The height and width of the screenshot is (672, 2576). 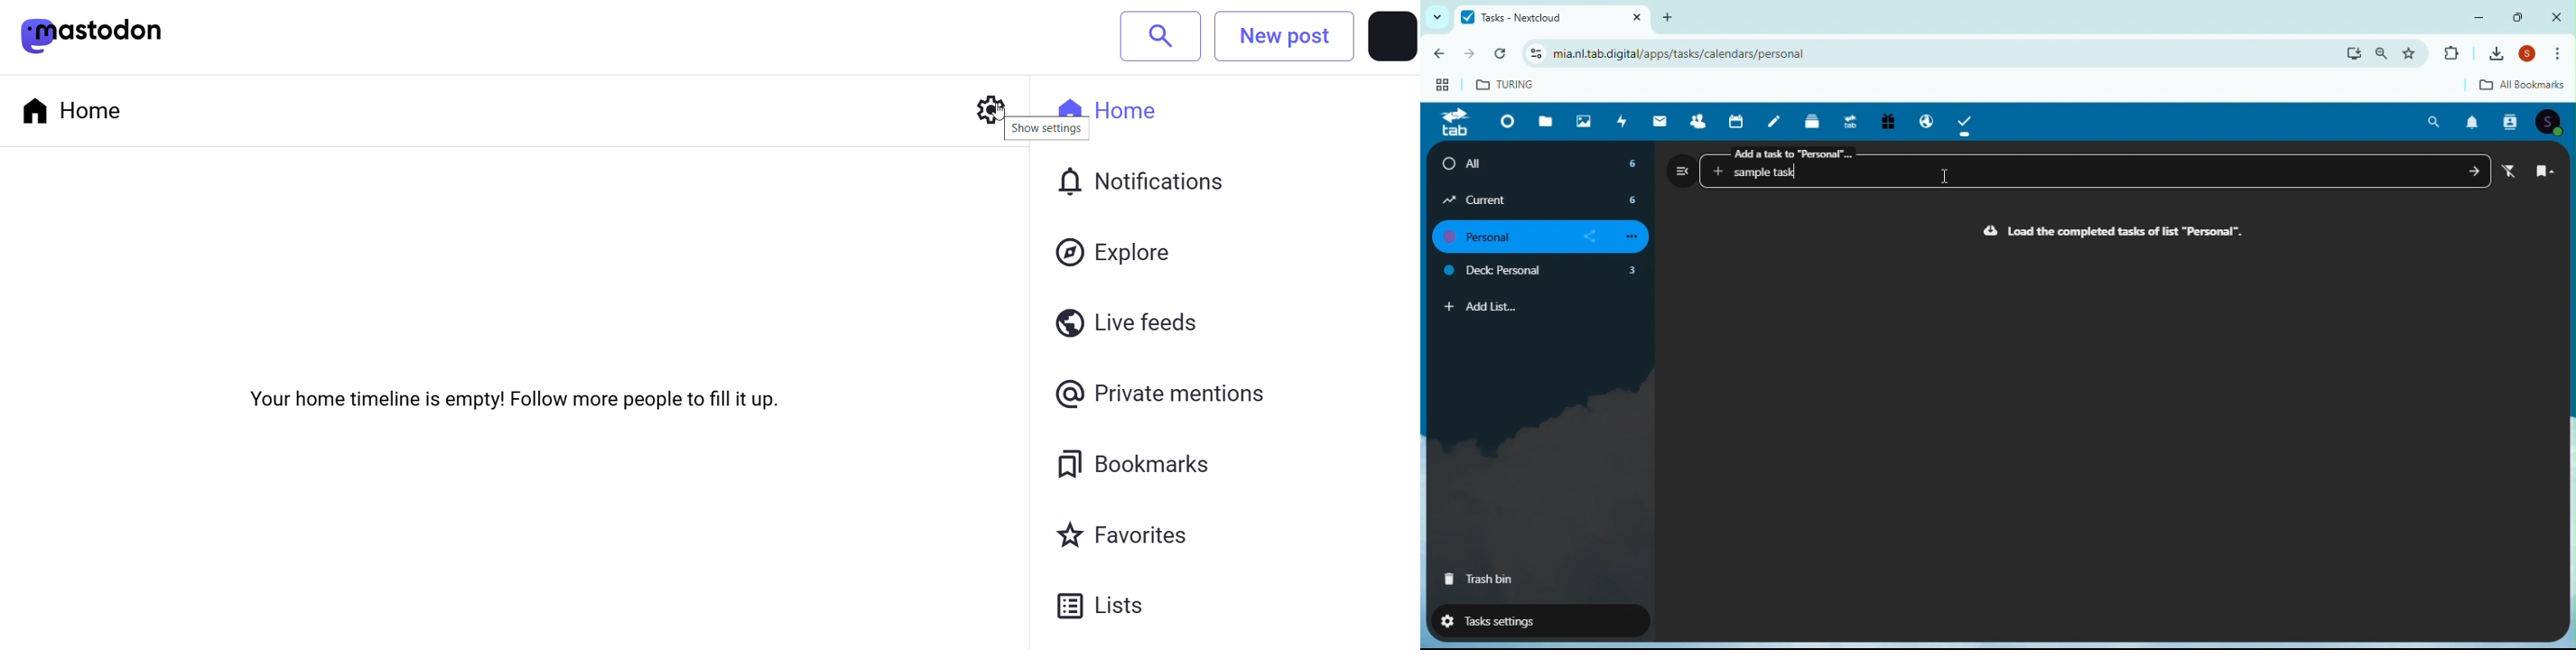 I want to click on Notifications, so click(x=2472, y=123).